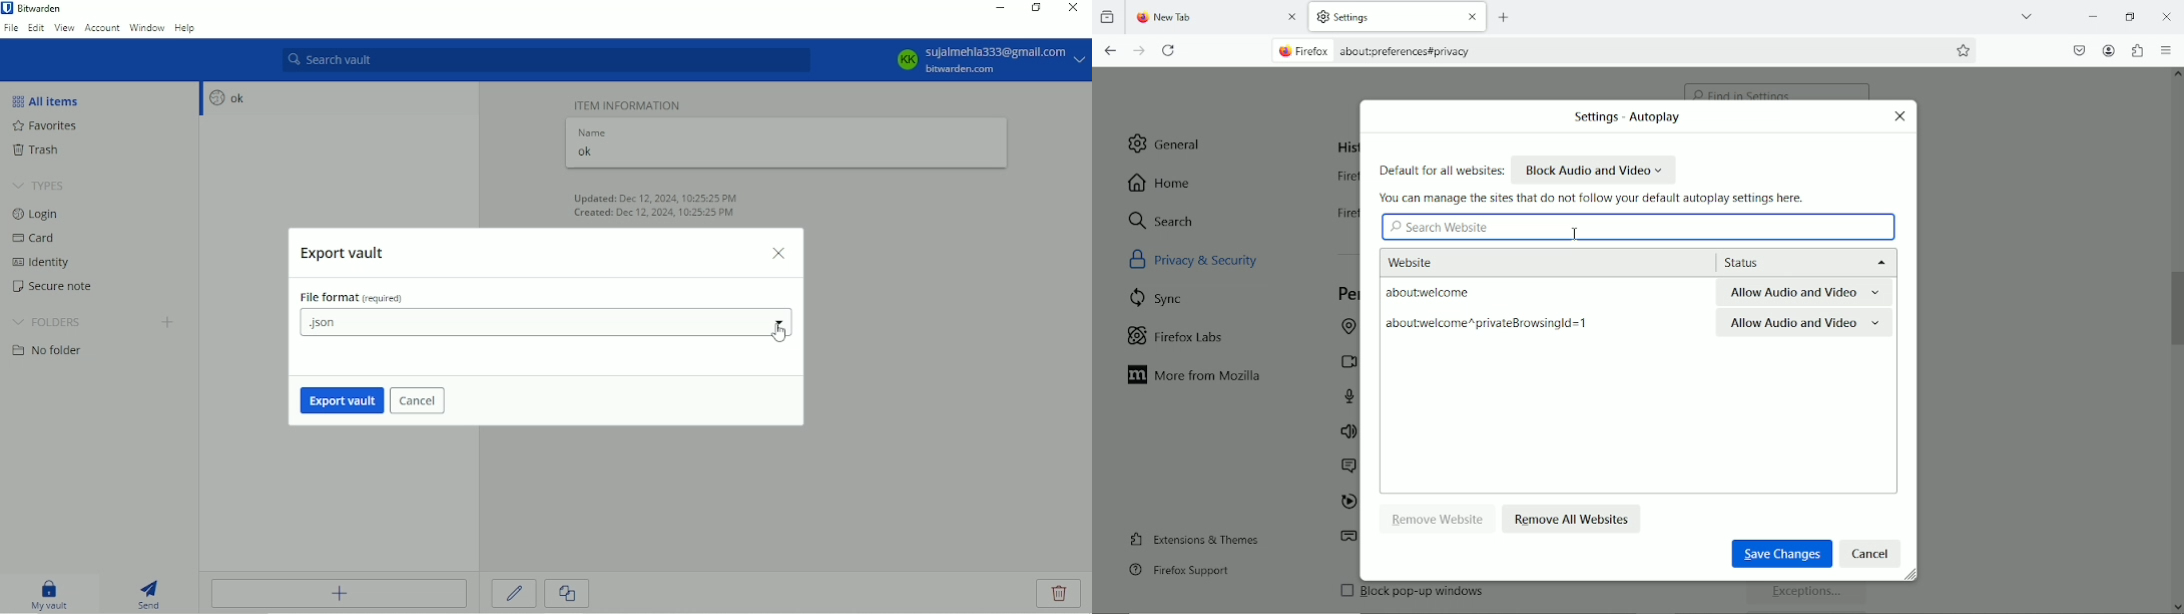 The image size is (2184, 616). I want to click on Create folder, so click(169, 324).